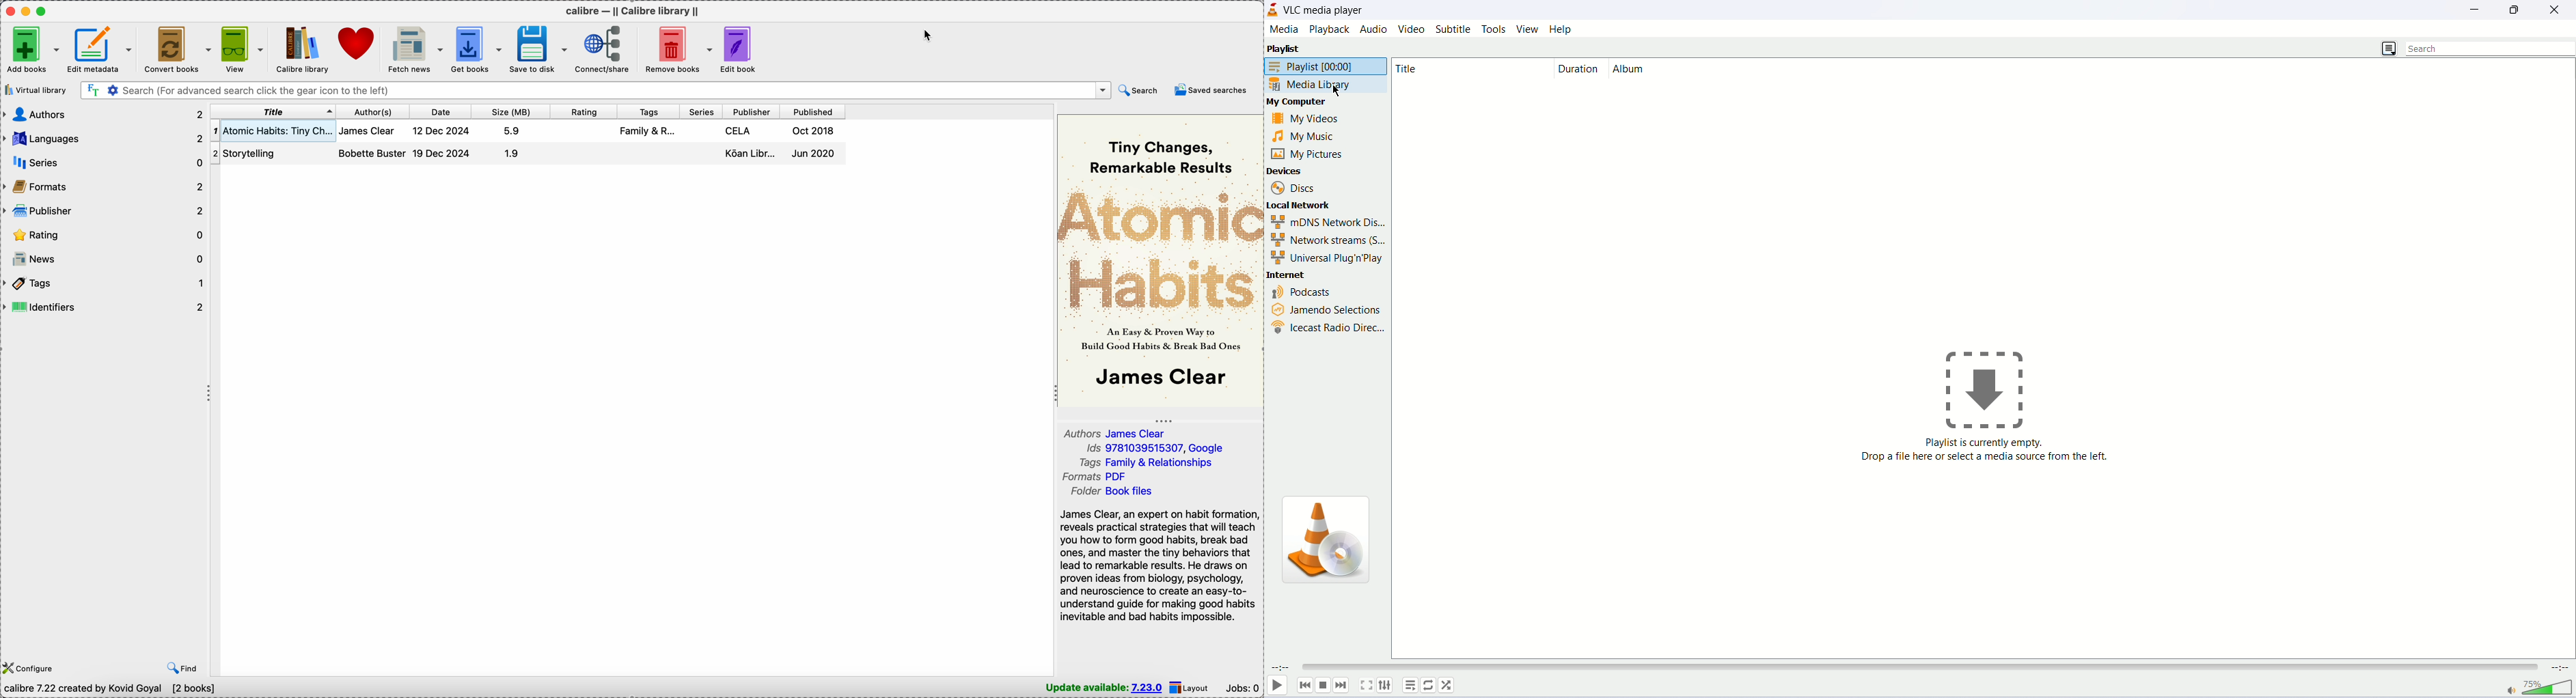 The height and width of the screenshot is (700, 2576). What do you see at coordinates (816, 144) in the screenshot?
I see `published date` at bounding box center [816, 144].